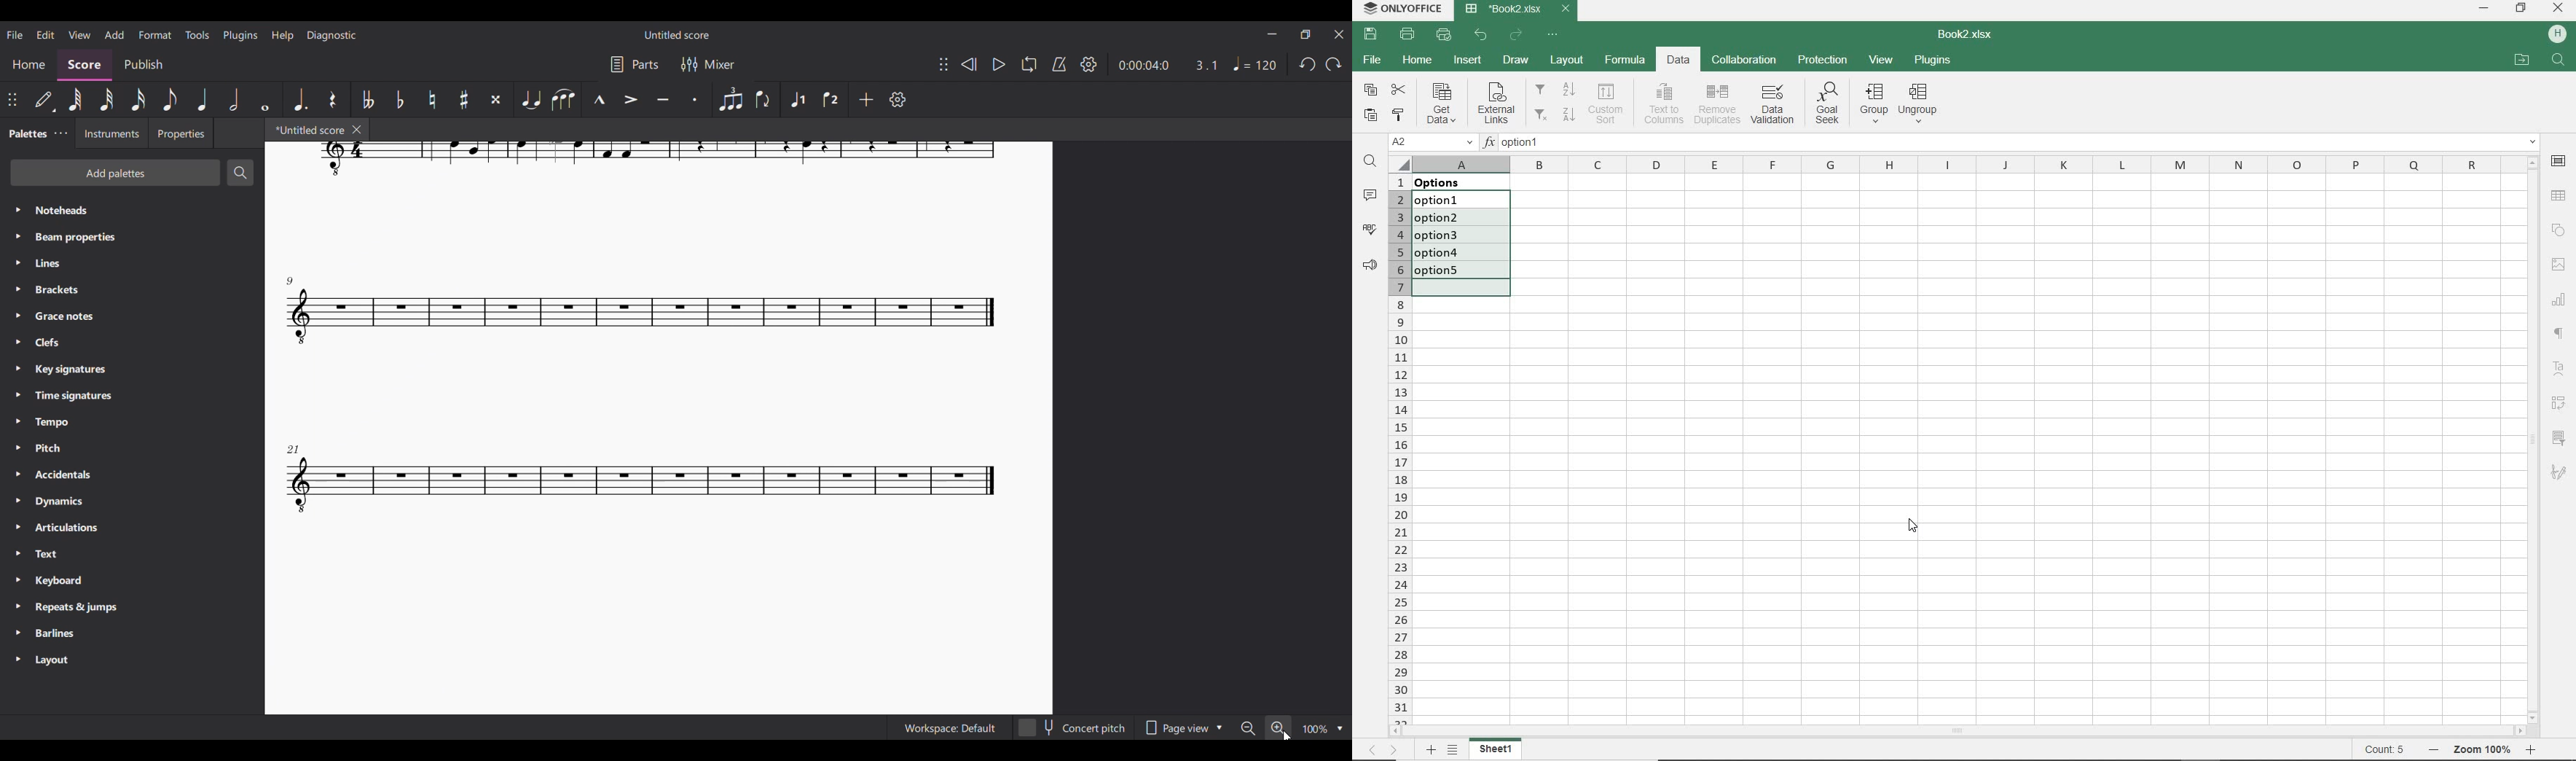  I want to click on Toggle double flat, so click(367, 99).